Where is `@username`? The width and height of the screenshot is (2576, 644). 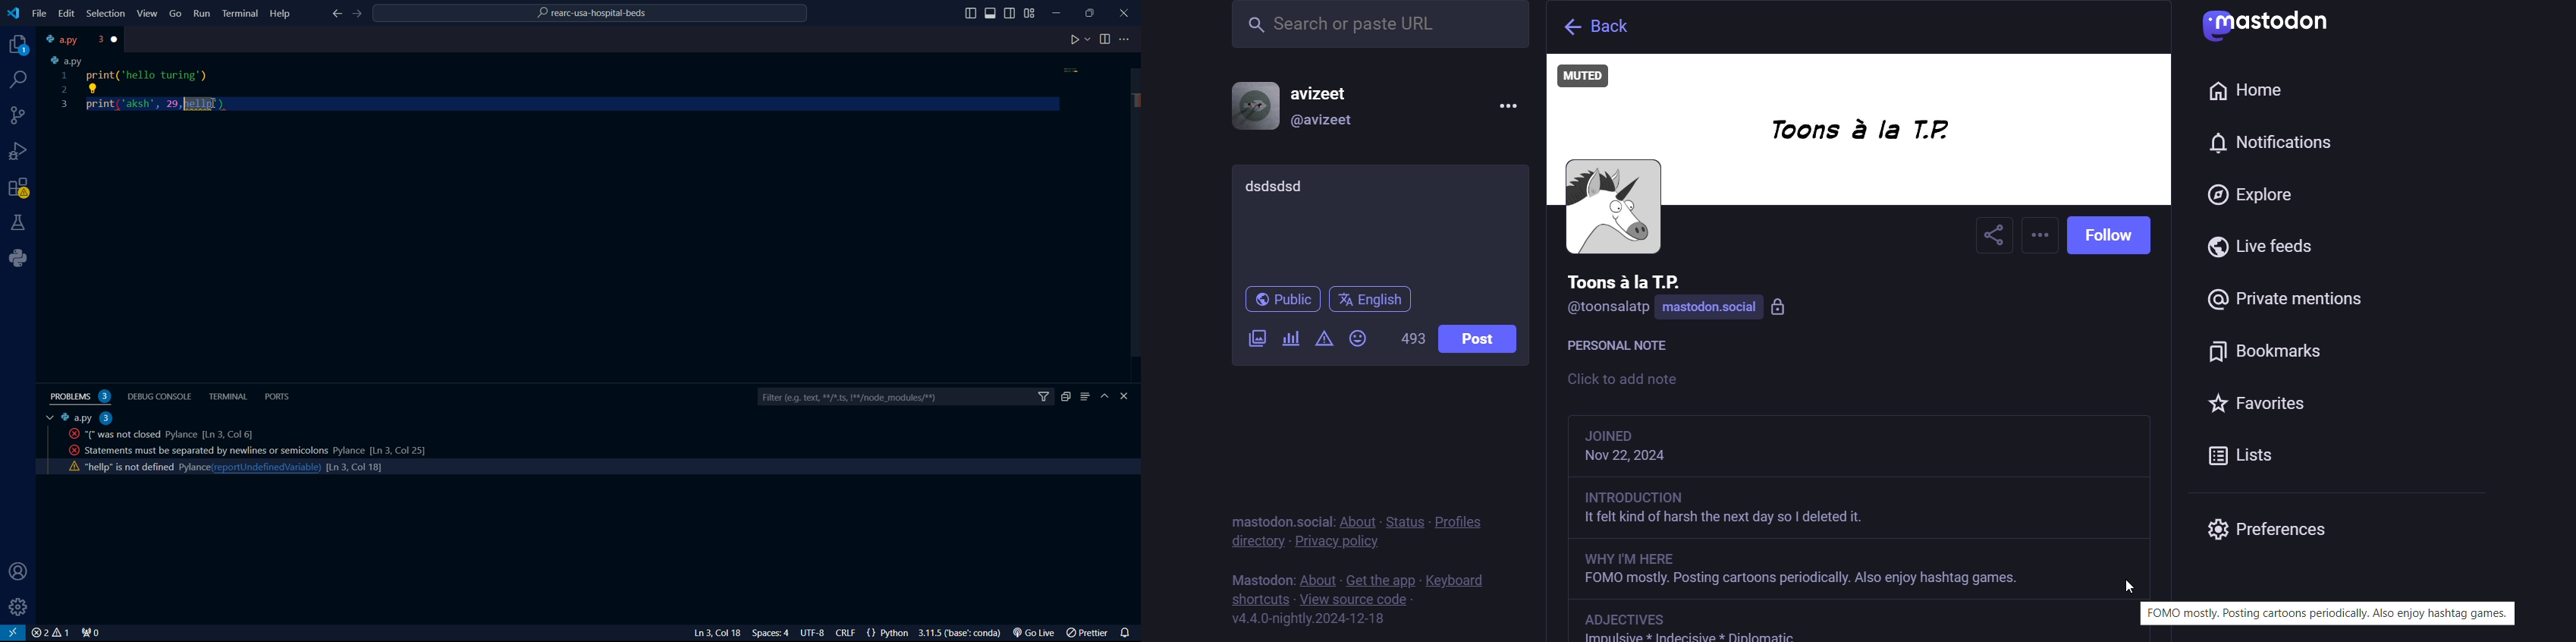 @username is located at coordinates (1330, 124).